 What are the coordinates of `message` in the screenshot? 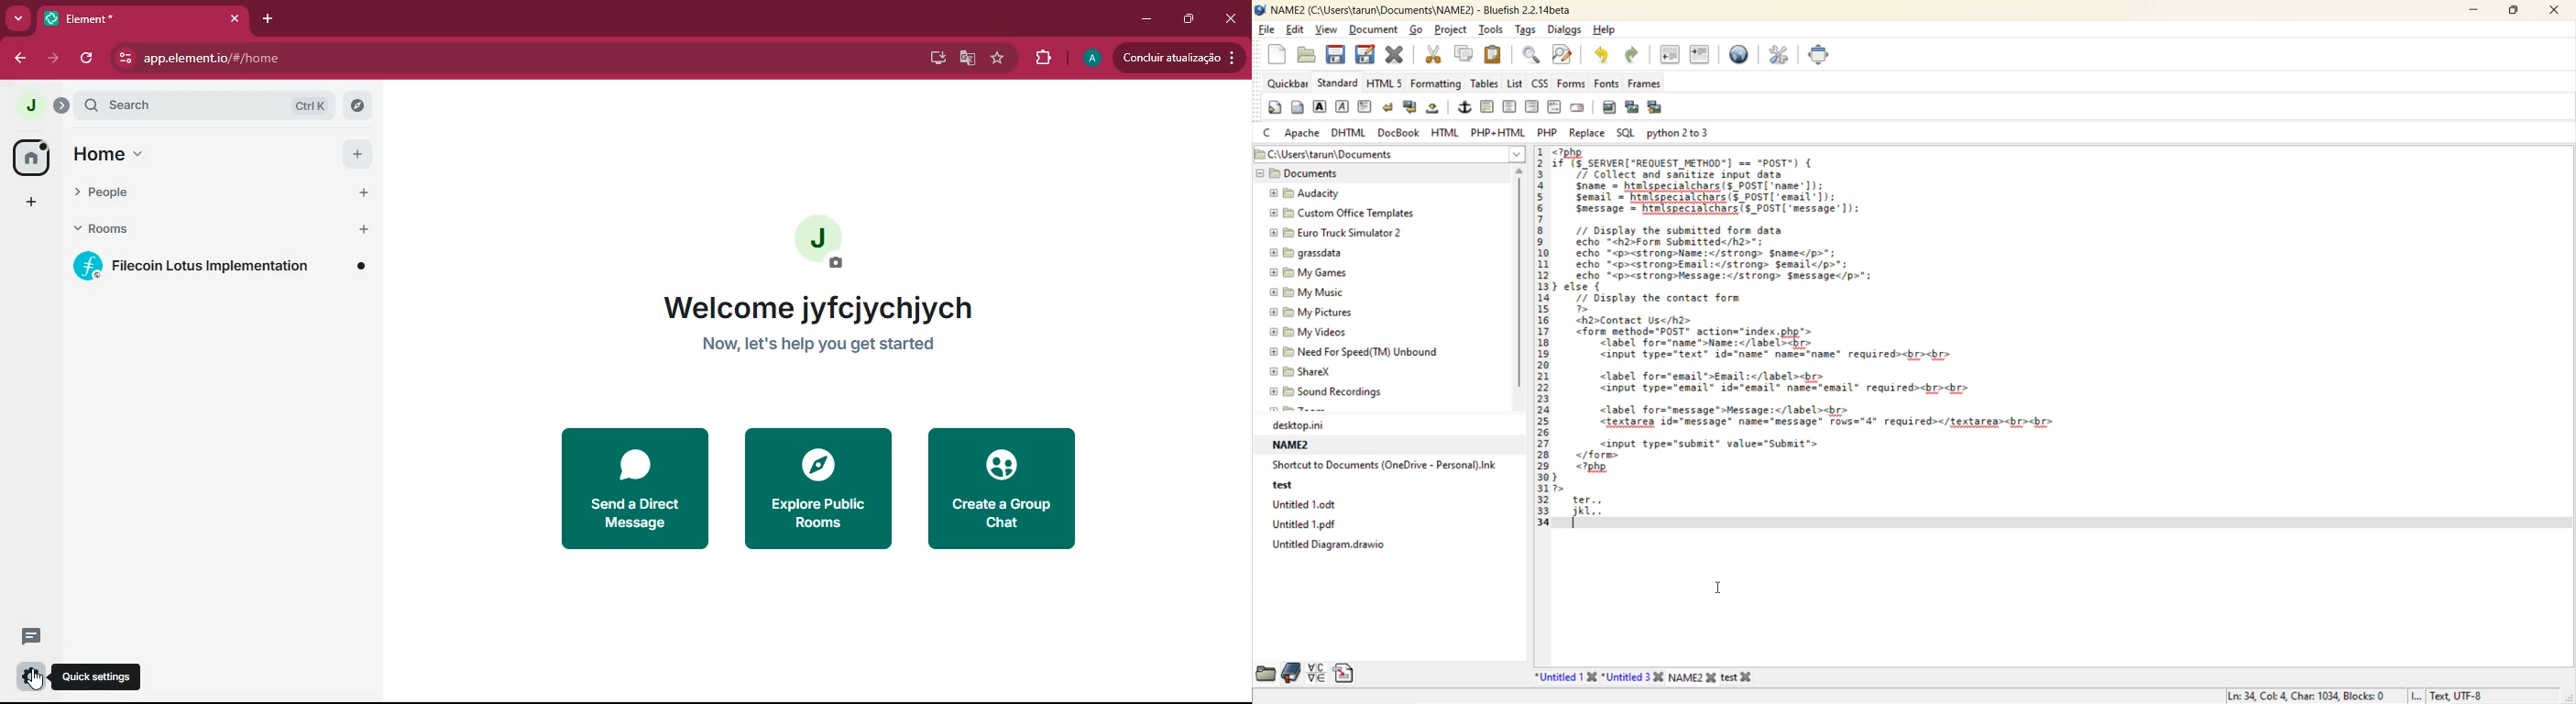 It's located at (31, 635).